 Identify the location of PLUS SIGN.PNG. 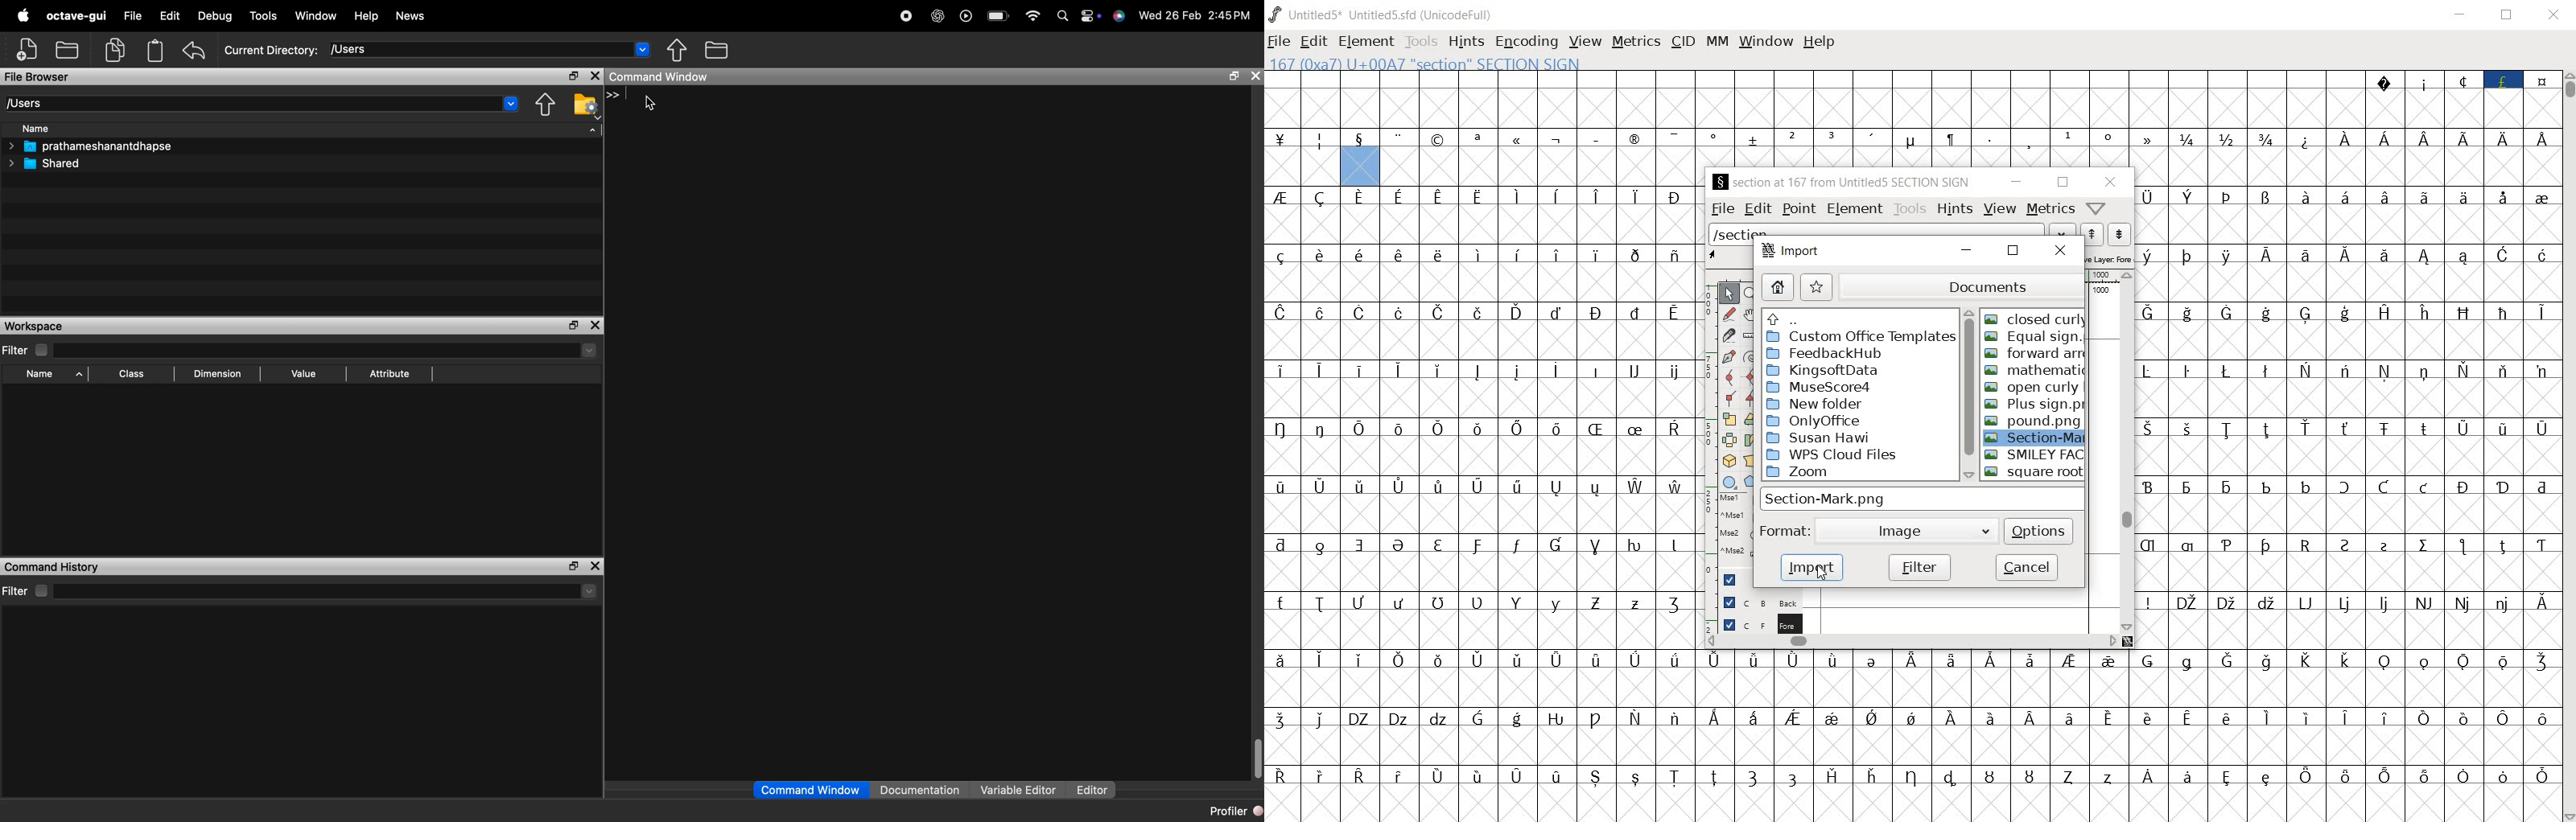
(2034, 405).